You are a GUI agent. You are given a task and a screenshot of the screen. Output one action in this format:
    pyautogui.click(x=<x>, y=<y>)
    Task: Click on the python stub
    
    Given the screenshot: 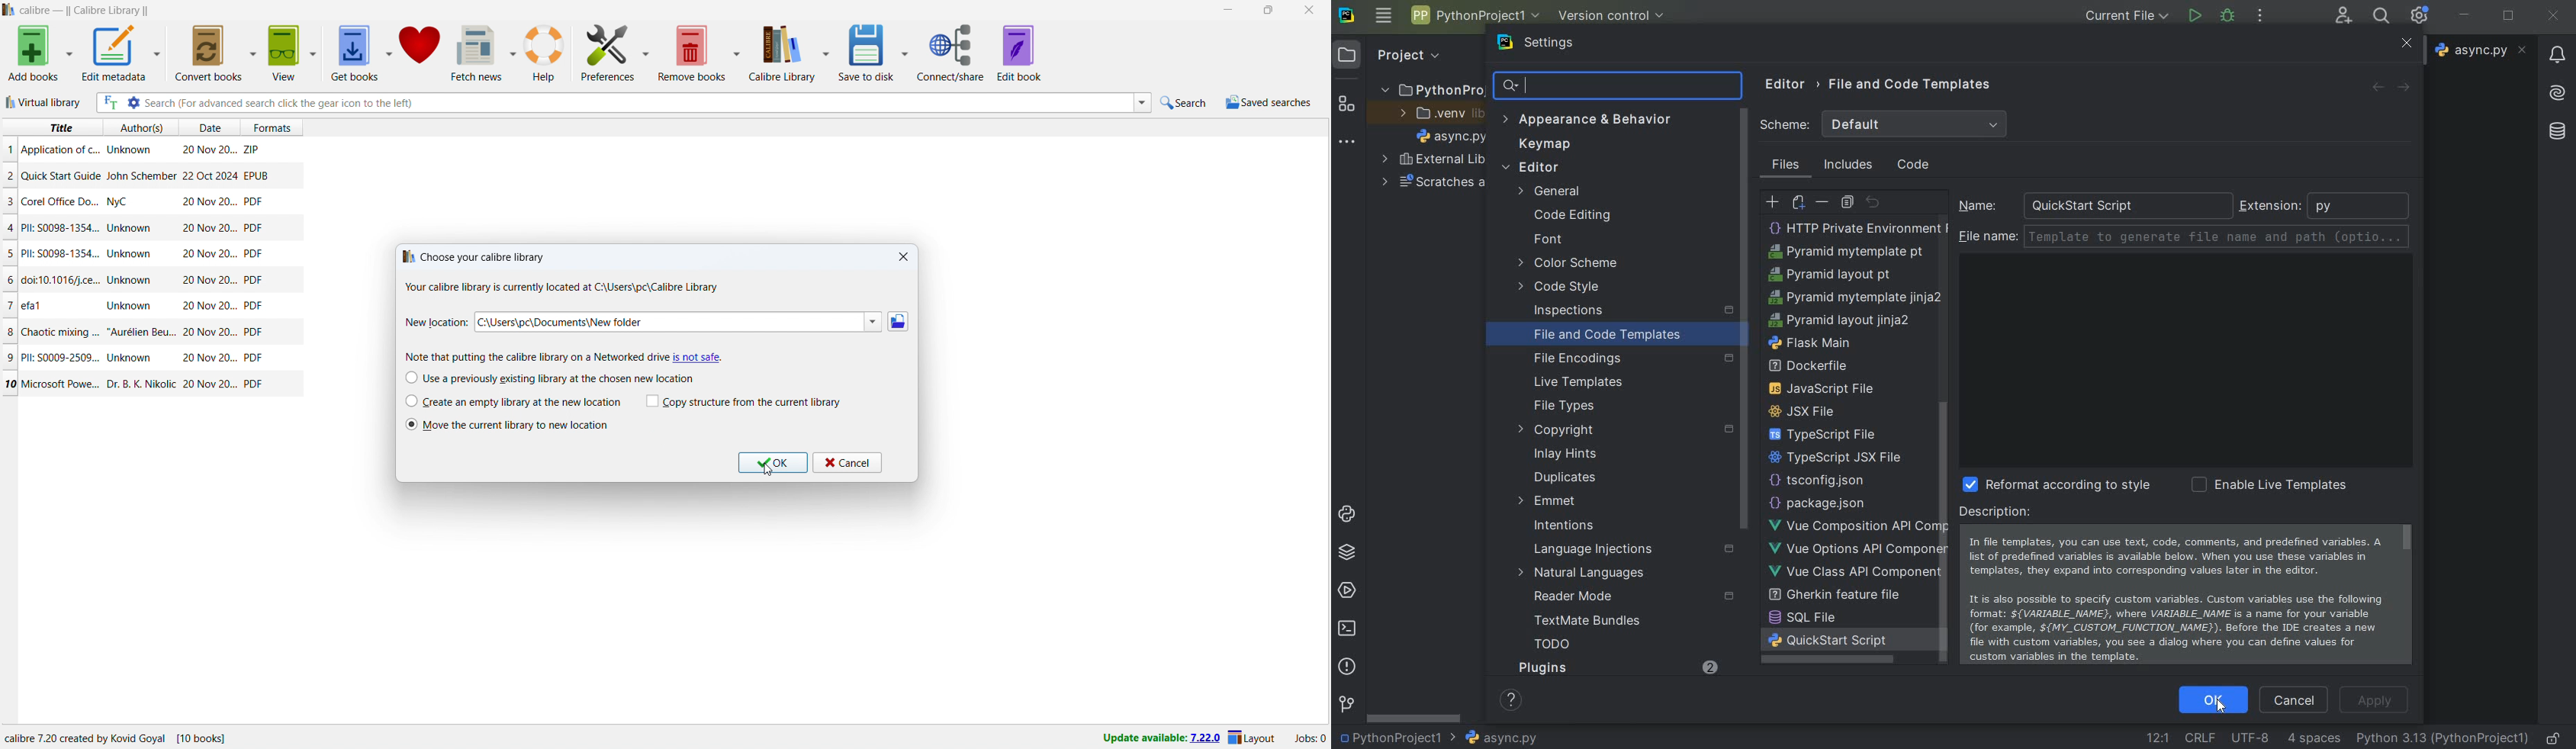 What is the action you would take?
    pyautogui.click(x=1825, y=341)
    